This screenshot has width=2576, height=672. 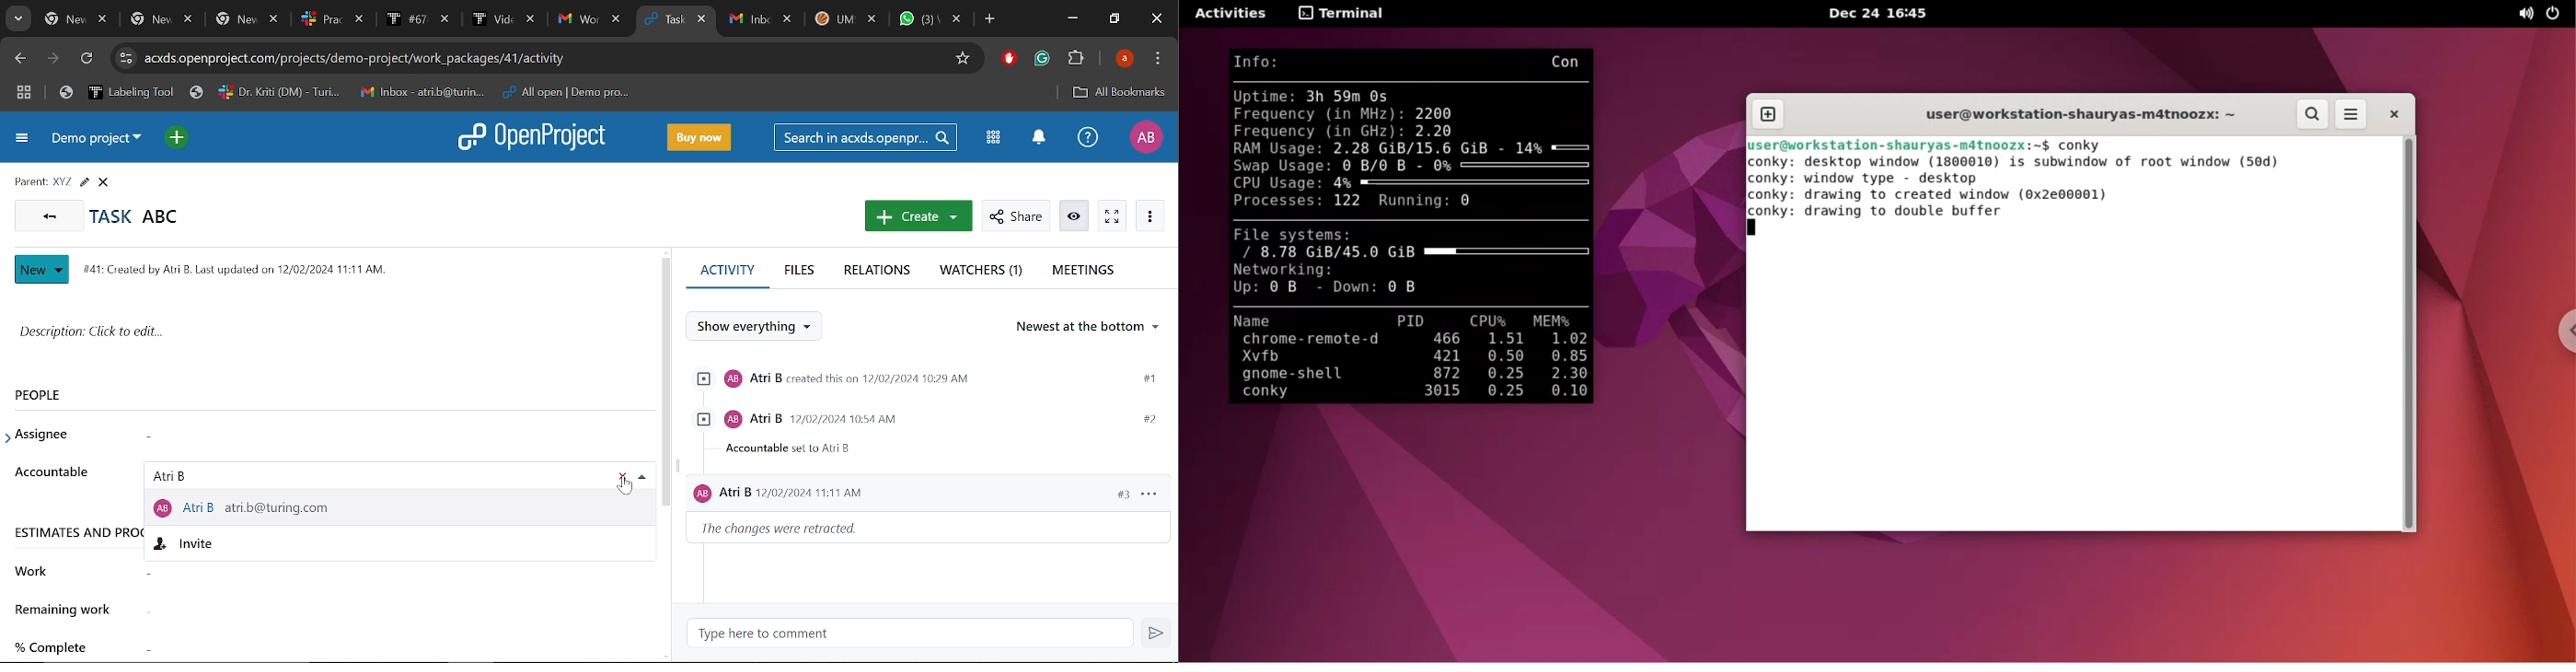 What do you see at coordinates (65, 614) in the screenshot?
I see `Remaining work` at bounding box center [65, 614].